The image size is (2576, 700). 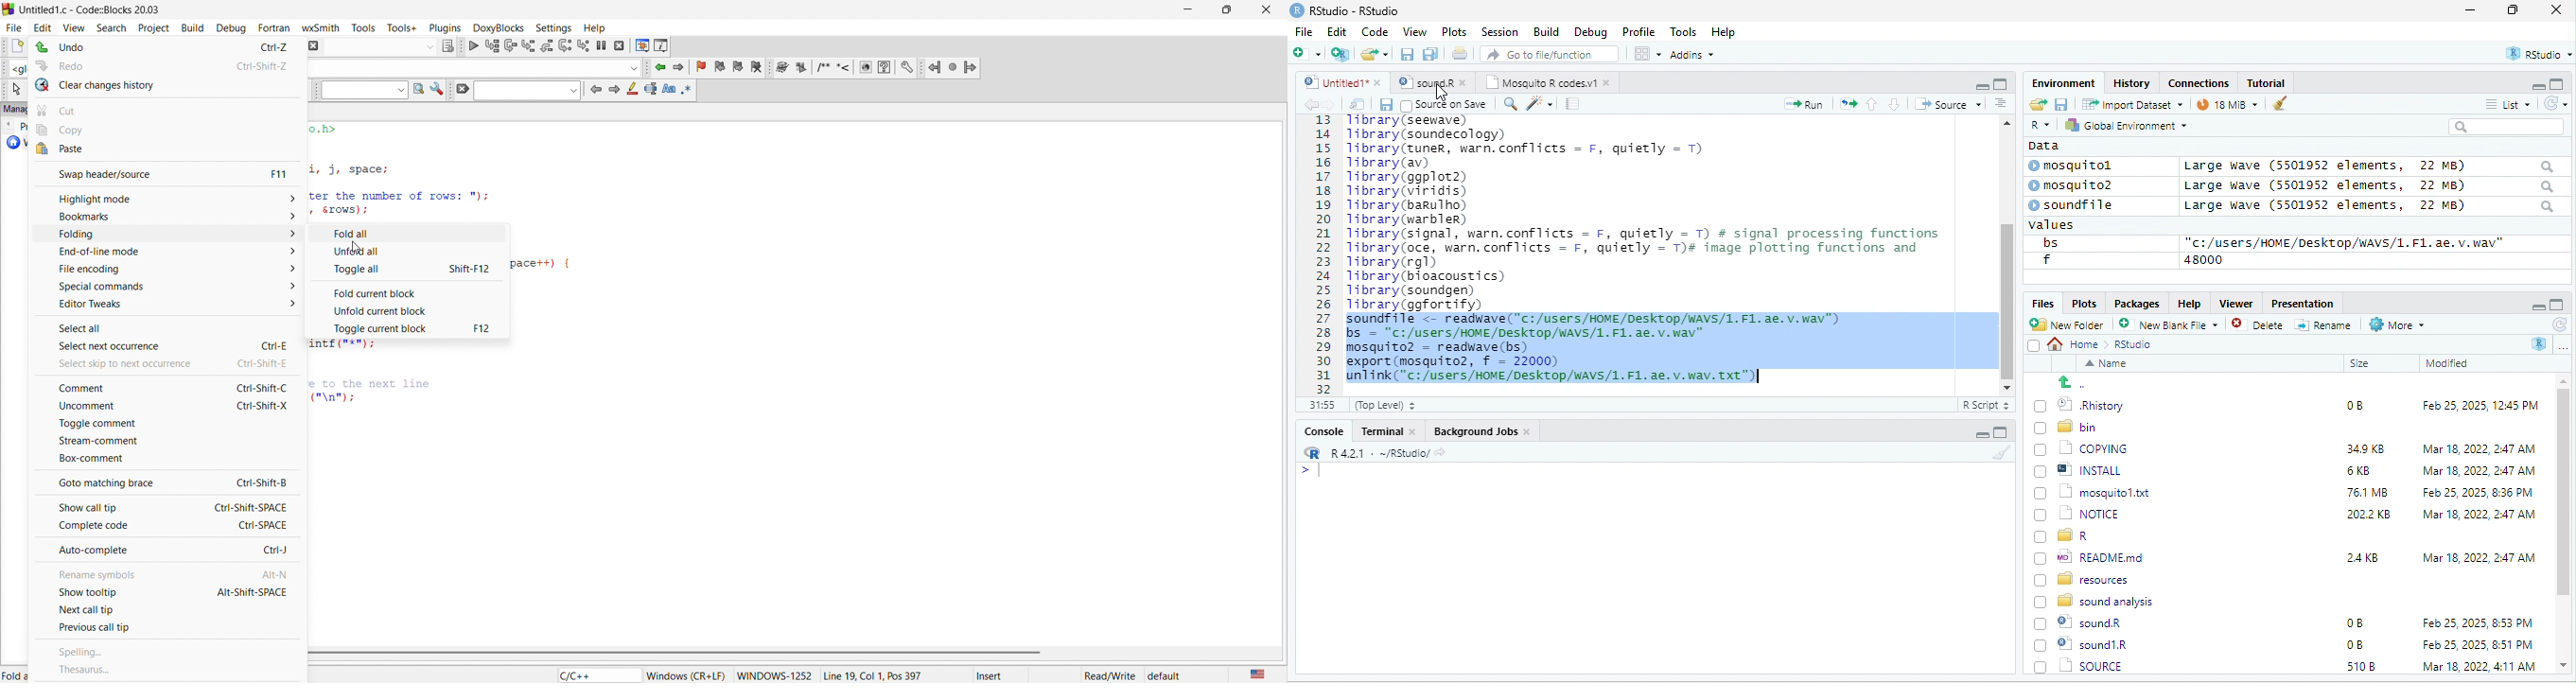 What do you see at coordinates (2234, 304) in the screenshot?
I see `Viewer` at bounding box center [2234, 304].